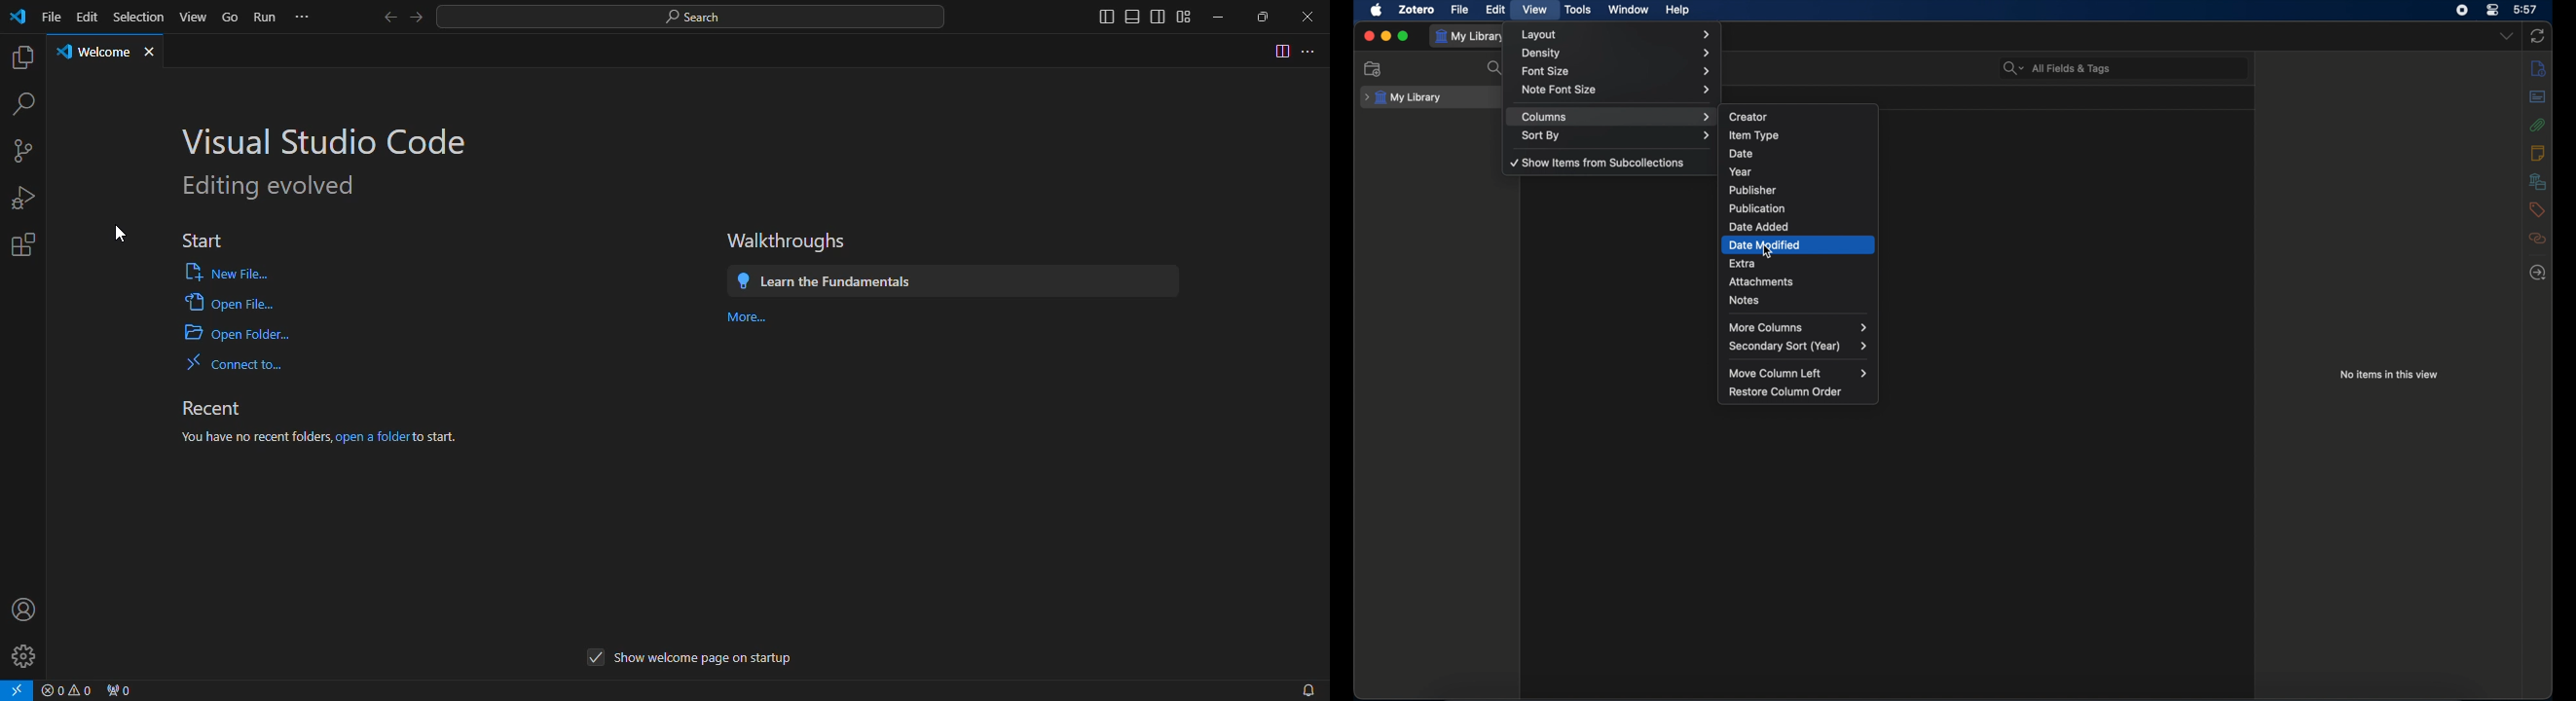  Describe the element at coordinates (2536, 152) in the screenshot. I see `notes` at that location.